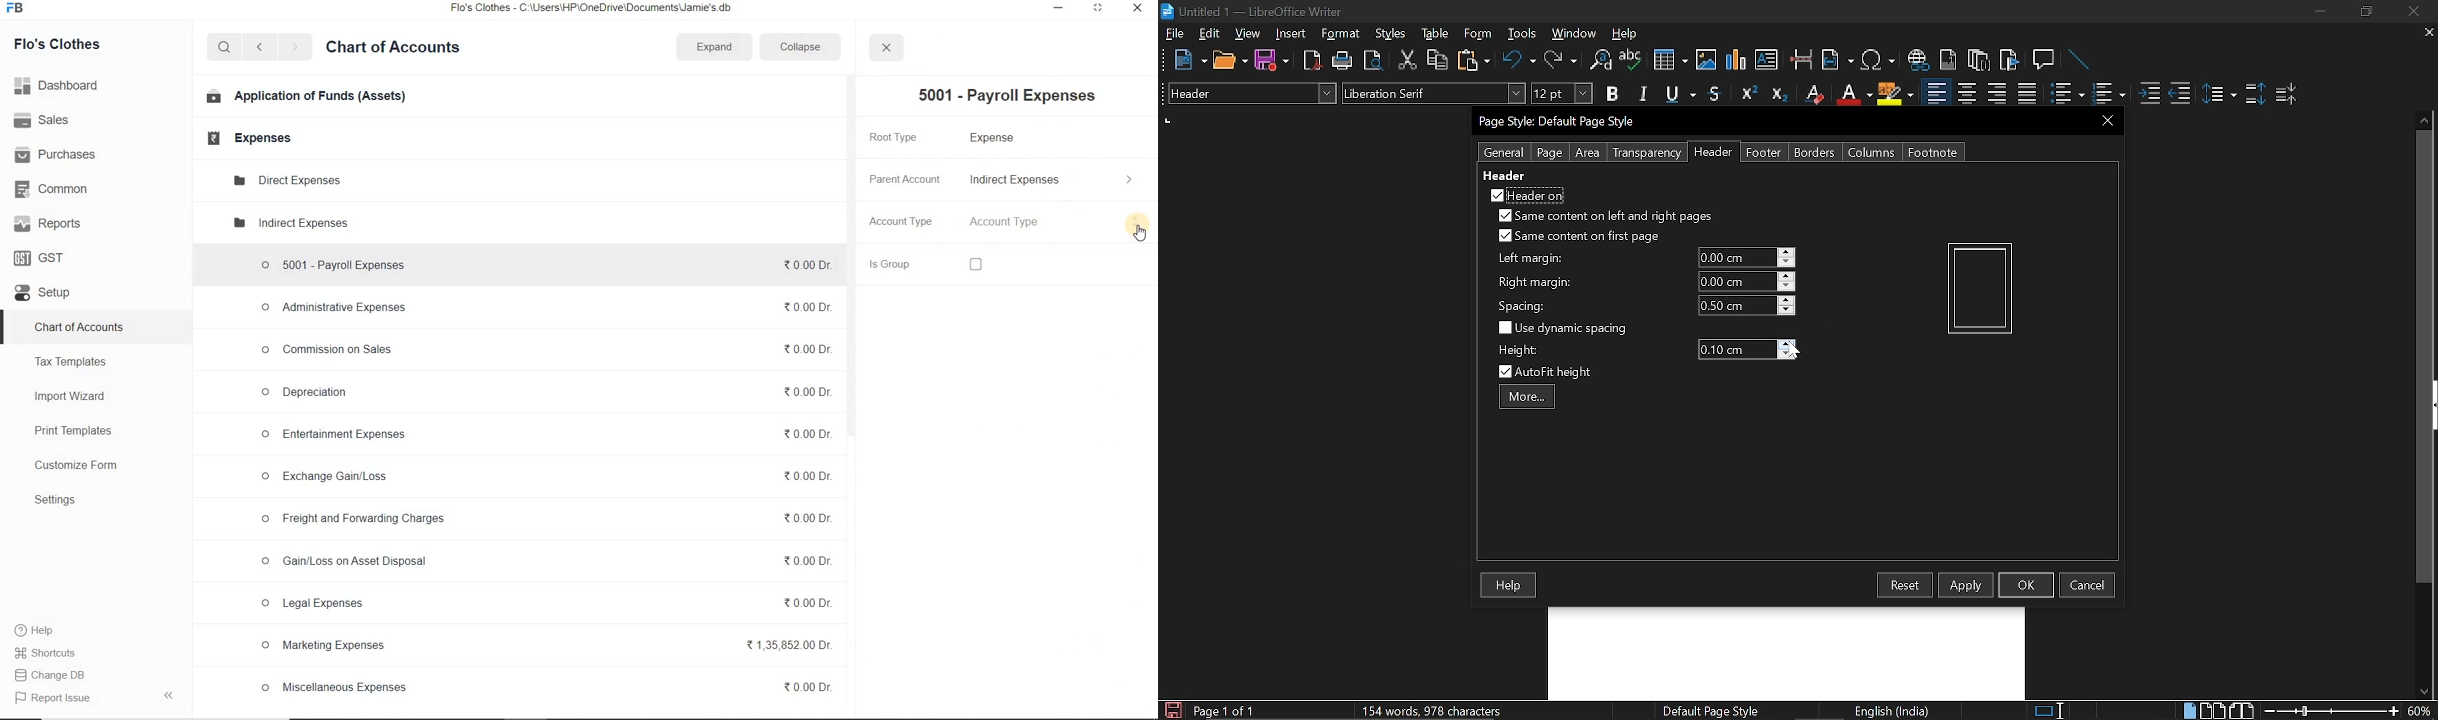 The height and width of the screenshot is (728, 2464). What do you see at coordinates (1343, 61) in the screenshot?
I see `Print` at bounding box center [1343, 61].